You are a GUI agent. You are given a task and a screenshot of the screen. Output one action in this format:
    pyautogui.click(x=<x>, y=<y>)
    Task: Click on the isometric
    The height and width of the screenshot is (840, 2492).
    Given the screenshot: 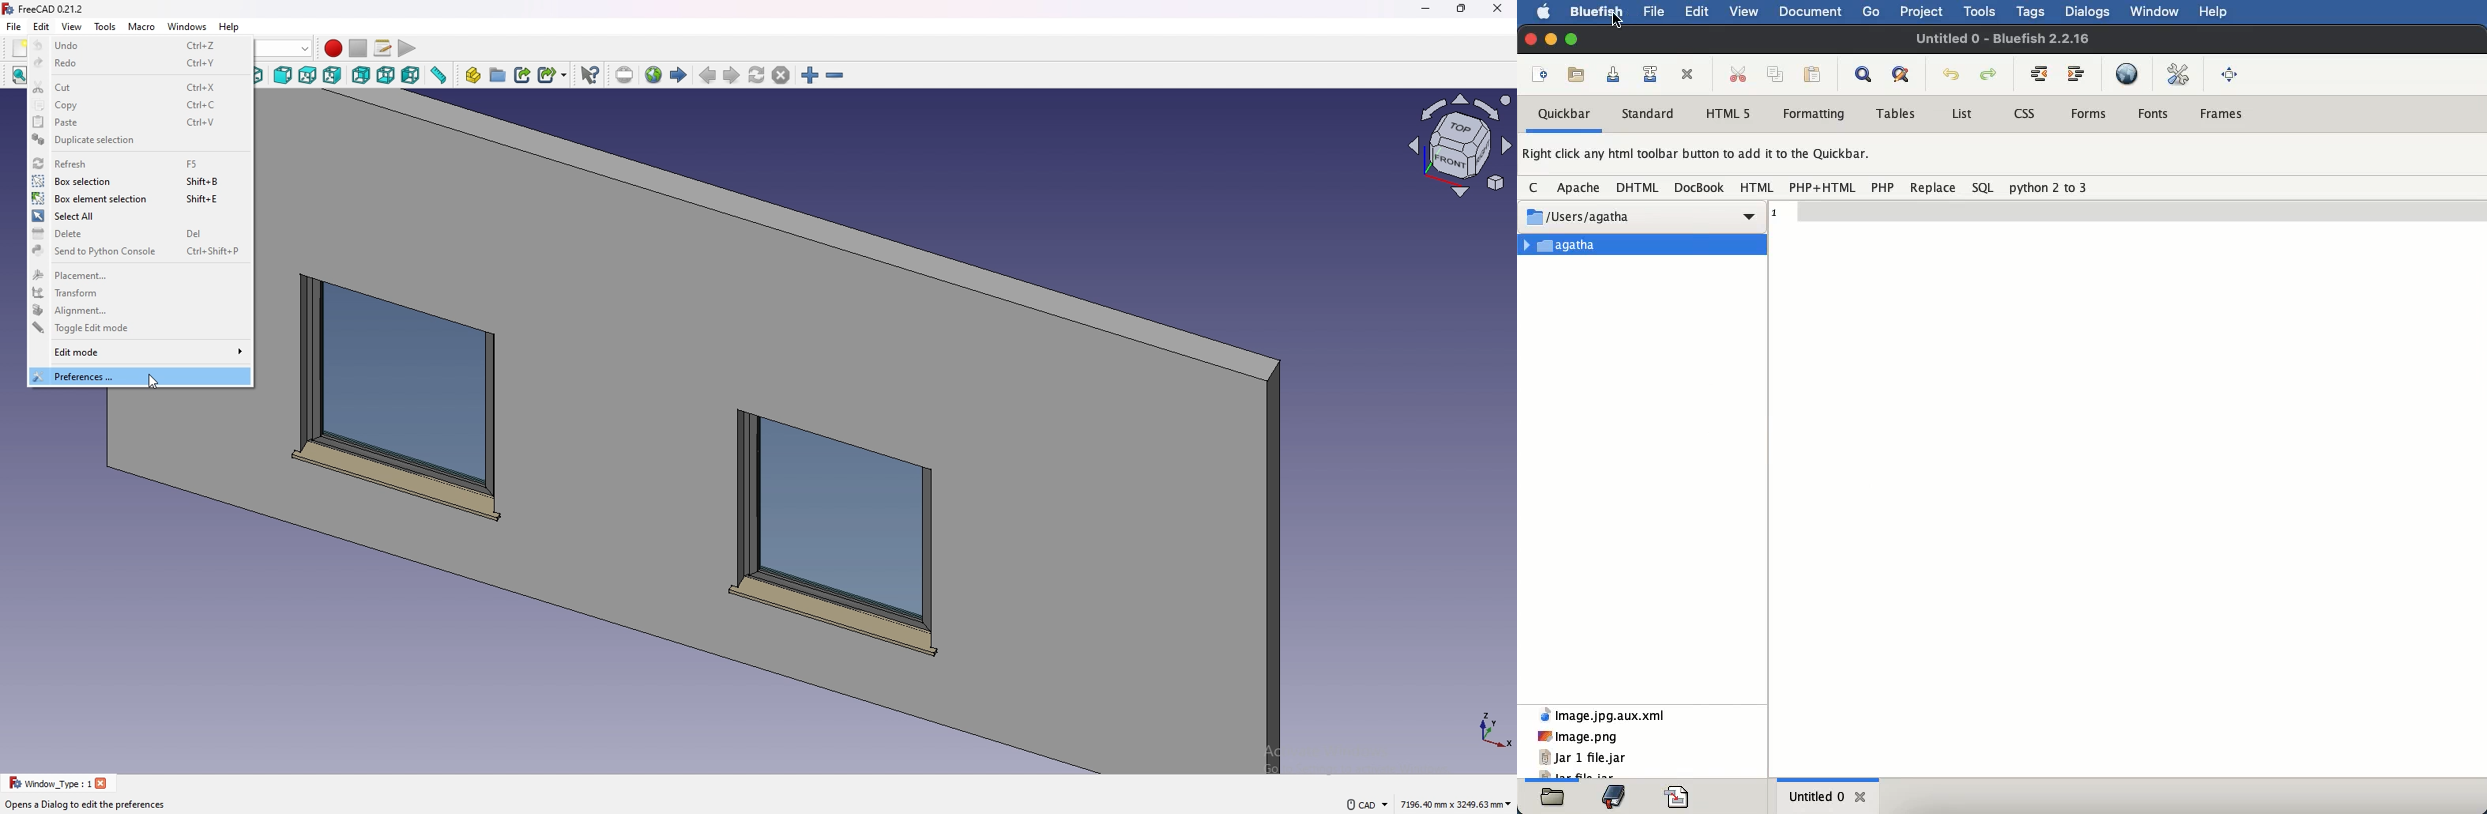 What is the action you would take?
    pyautogui.click(x=263, y=77)
    